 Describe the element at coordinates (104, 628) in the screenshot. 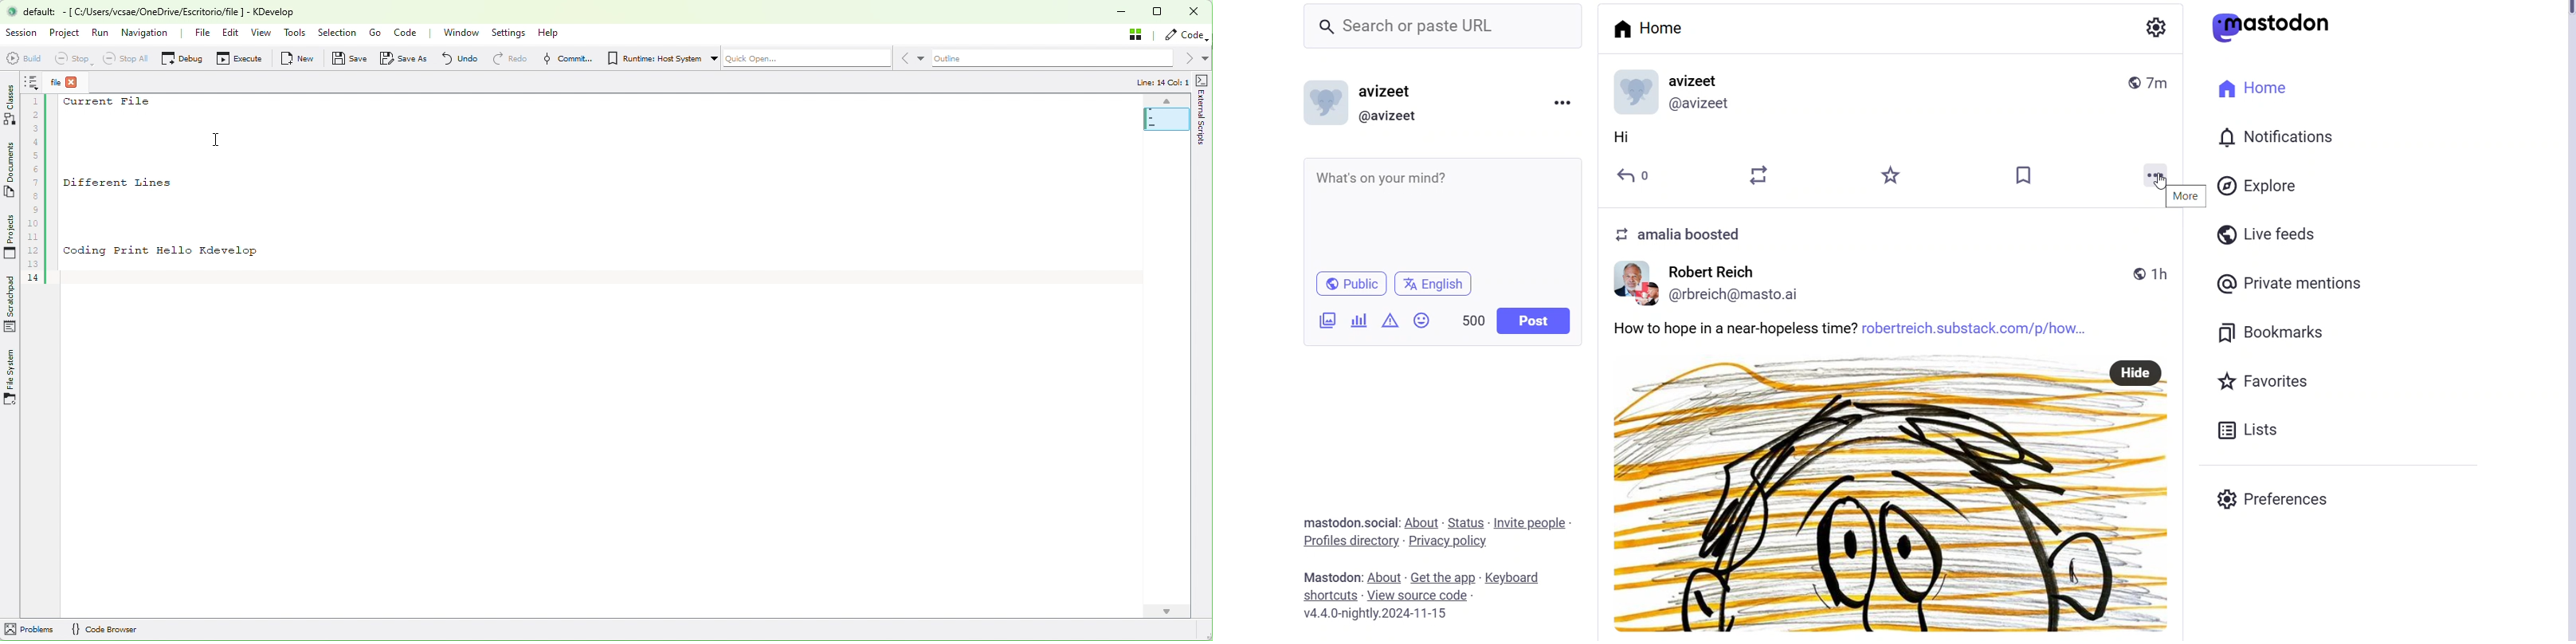

I see `{} code Browser` at that location.